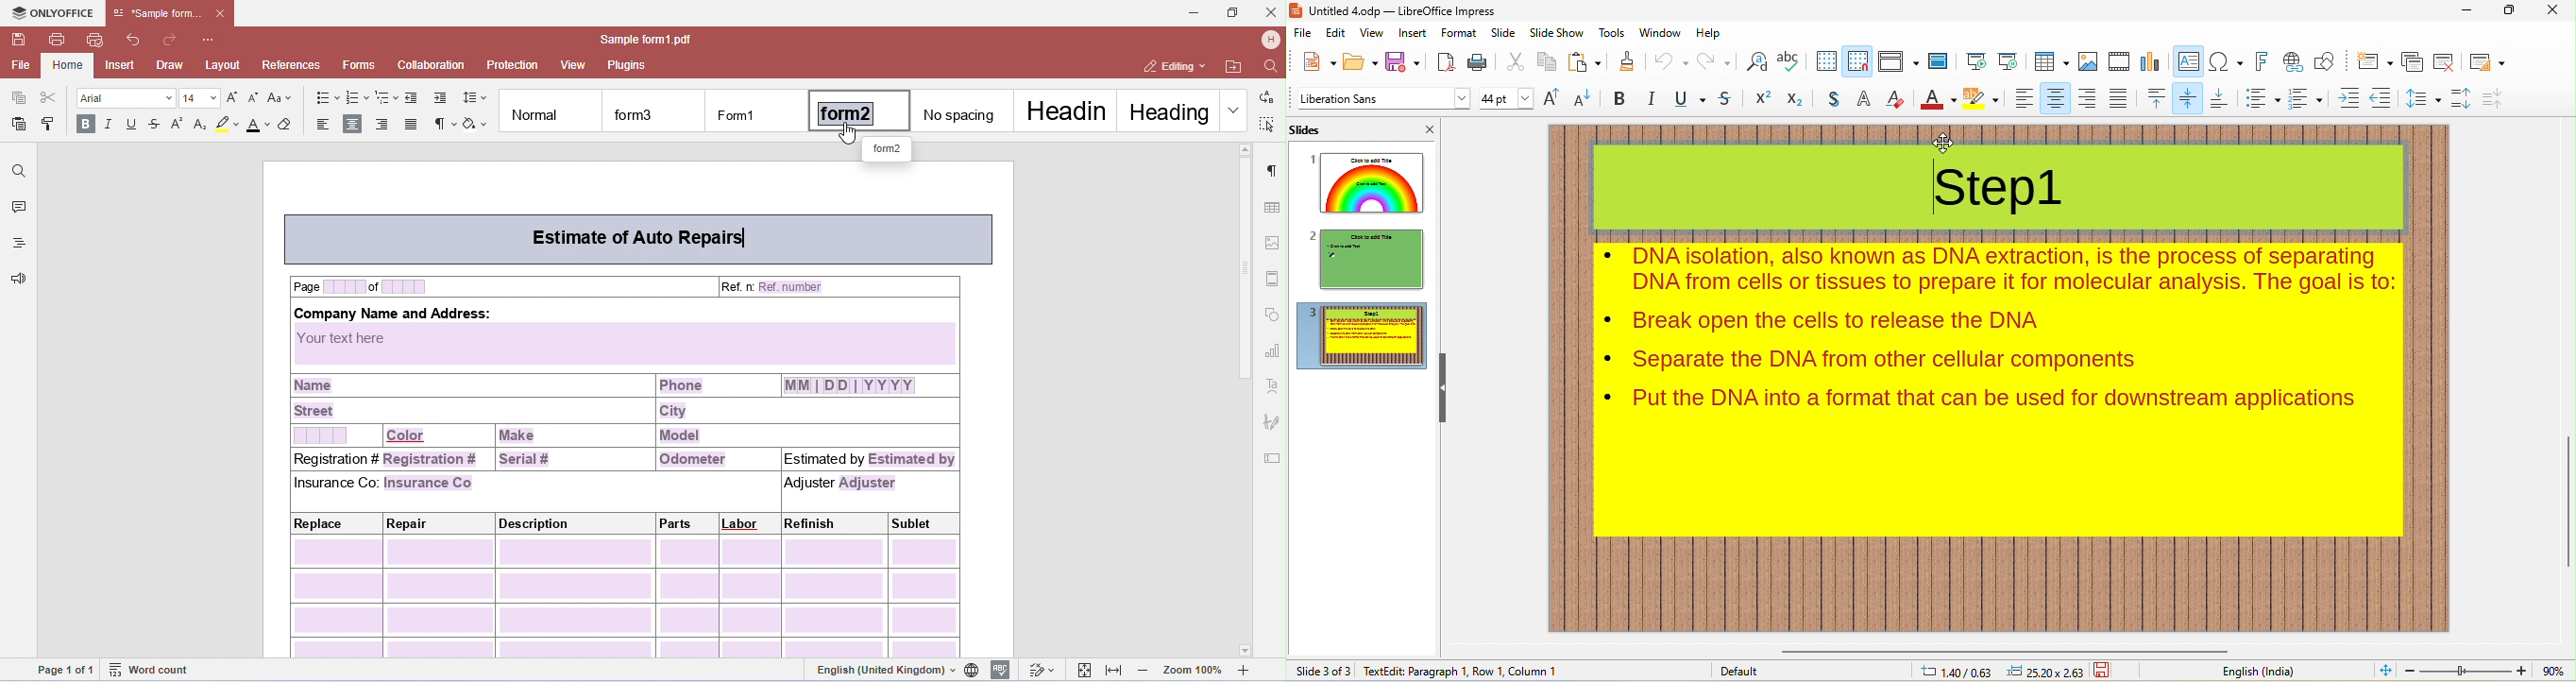 The height and width of the screenshot is (700, 2576). What do you see at coordinates (1865, 99) in the screenshot?
I see `outline` at bounding box center [1865, 99].